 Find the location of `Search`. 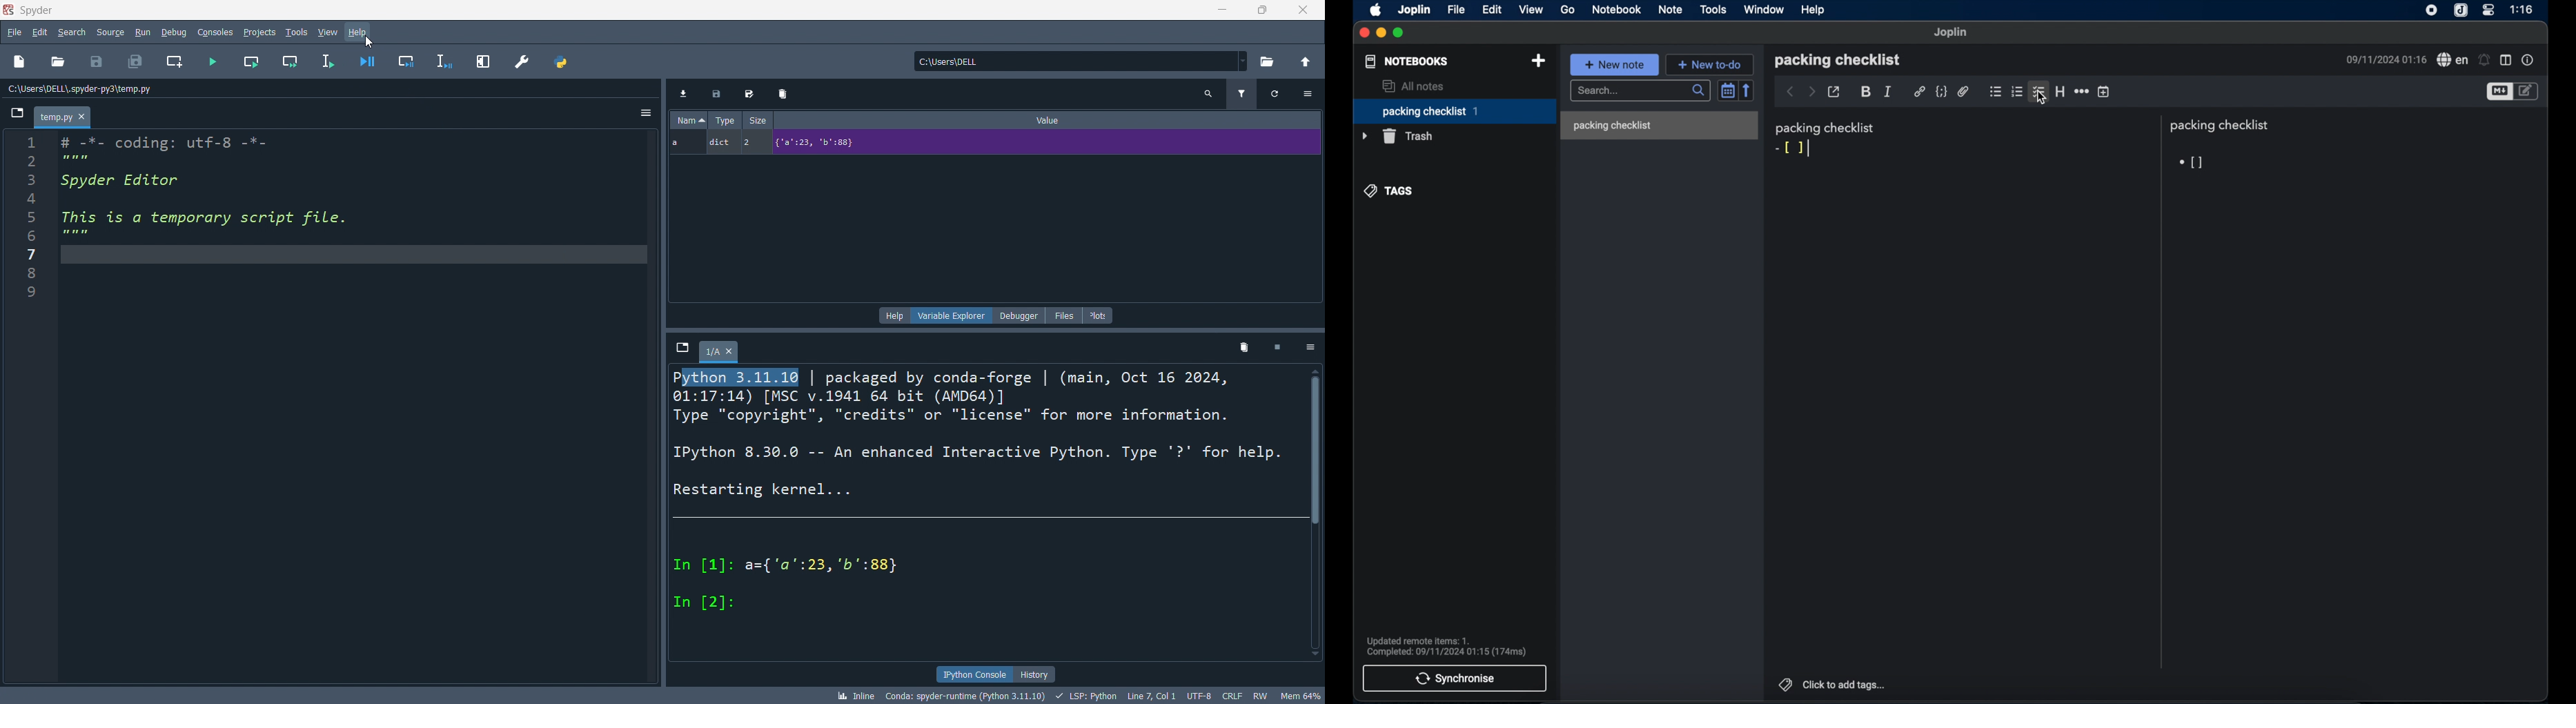

Search is located at coordinates (1208, 95).